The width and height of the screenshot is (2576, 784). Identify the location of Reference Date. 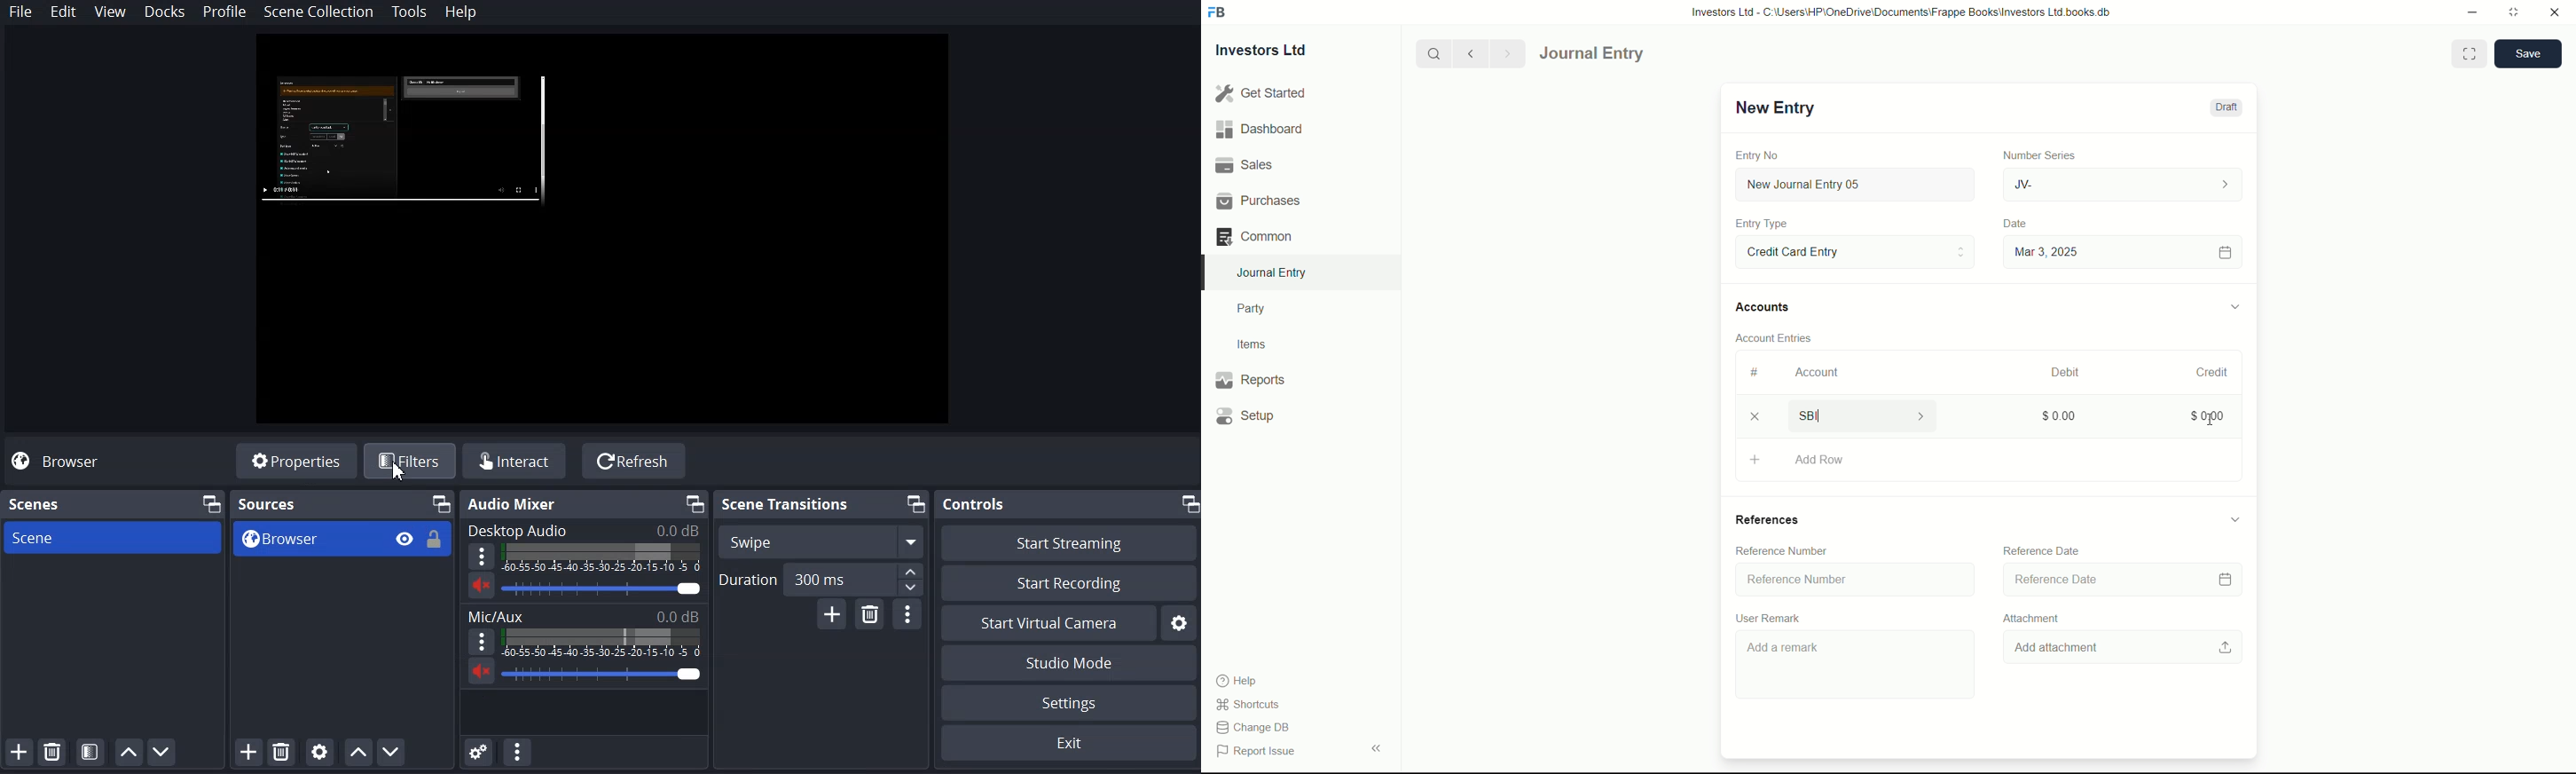
(2041, 550).